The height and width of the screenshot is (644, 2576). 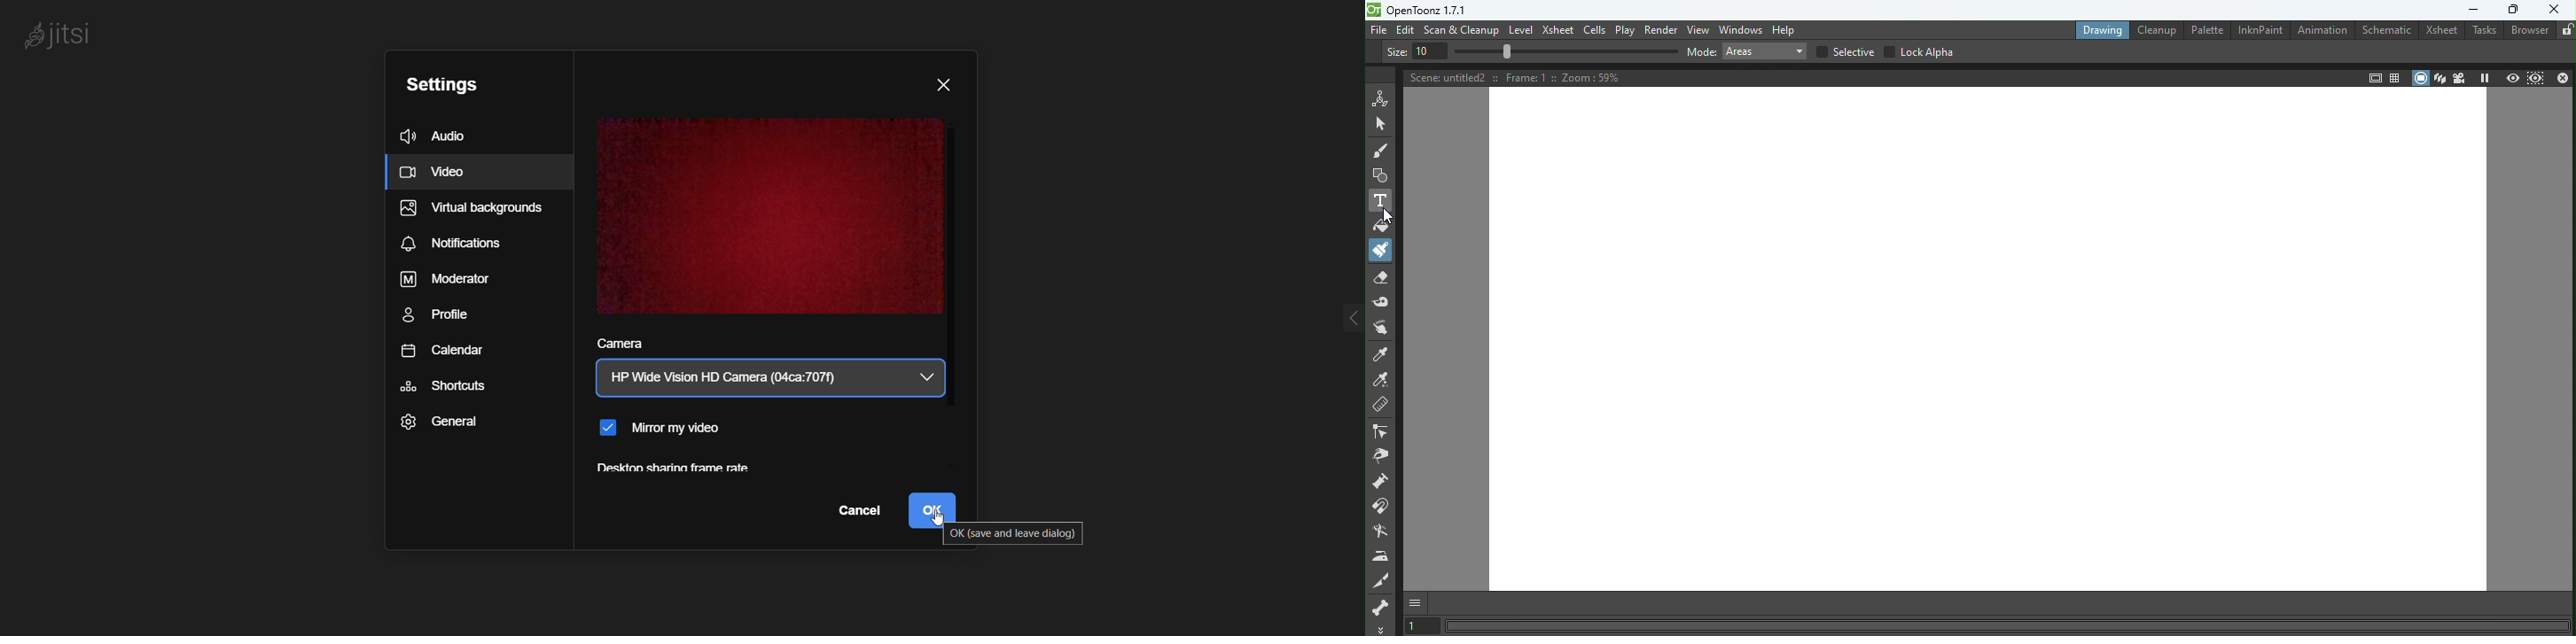 What do you see at coordinates (2564, 79) in the screenshot?
I see `Close` at bounding box center [2564, 79].